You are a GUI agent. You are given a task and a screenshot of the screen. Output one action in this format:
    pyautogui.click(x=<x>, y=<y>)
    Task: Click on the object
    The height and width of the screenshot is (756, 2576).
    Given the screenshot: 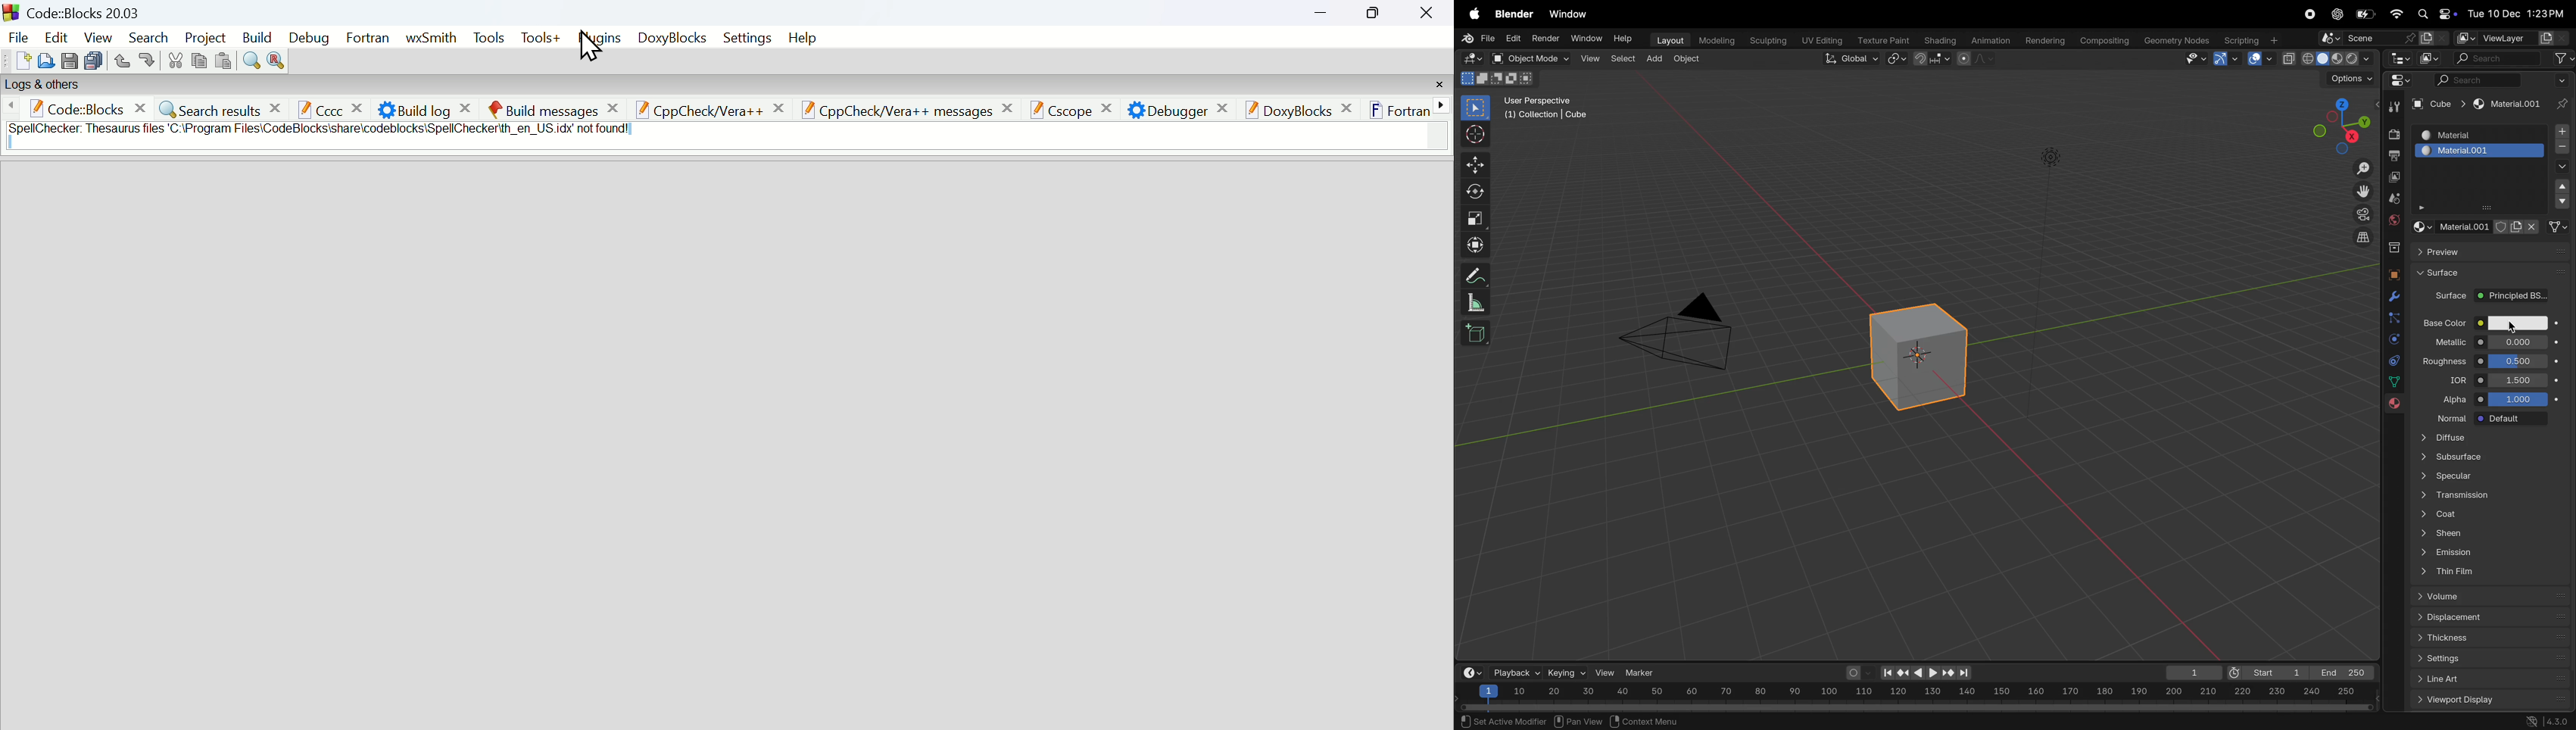 What is the action you would take?
    pyautogui.click(x=1687, y=60)
    